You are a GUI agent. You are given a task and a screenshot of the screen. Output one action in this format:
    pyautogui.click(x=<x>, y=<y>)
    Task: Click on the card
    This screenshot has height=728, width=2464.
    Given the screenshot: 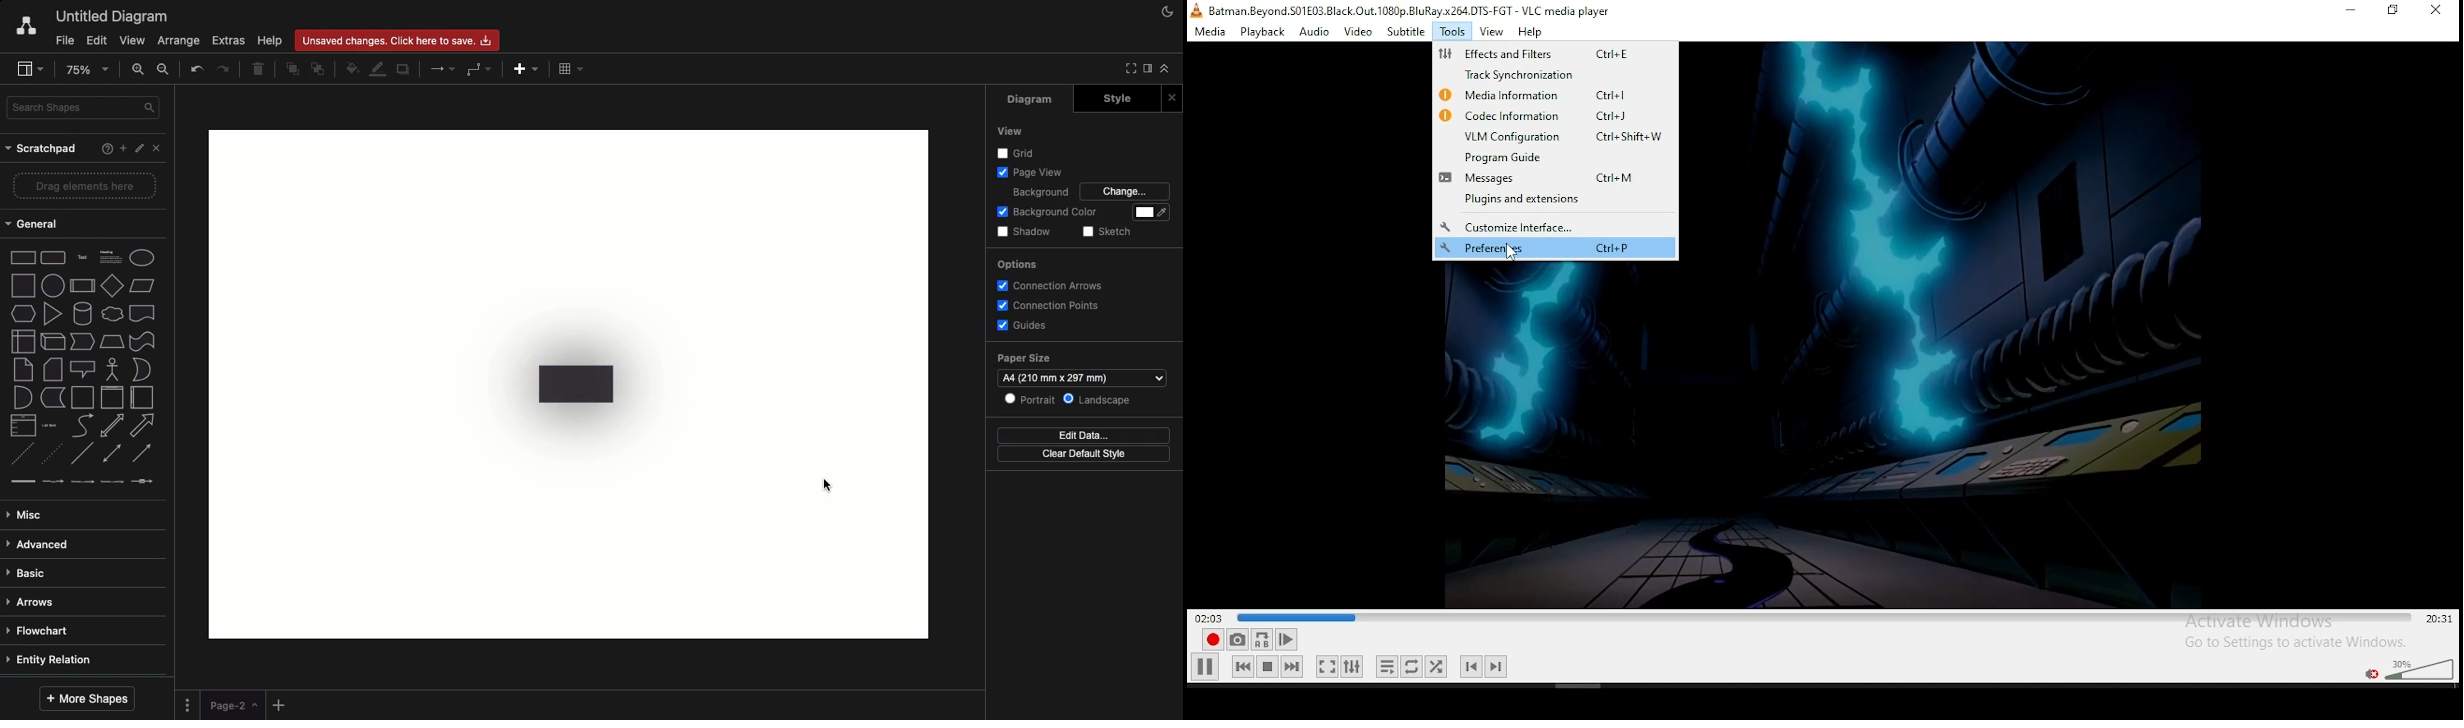 What is the action you would take?
    pyautogui.click(x=51, y=368)
    